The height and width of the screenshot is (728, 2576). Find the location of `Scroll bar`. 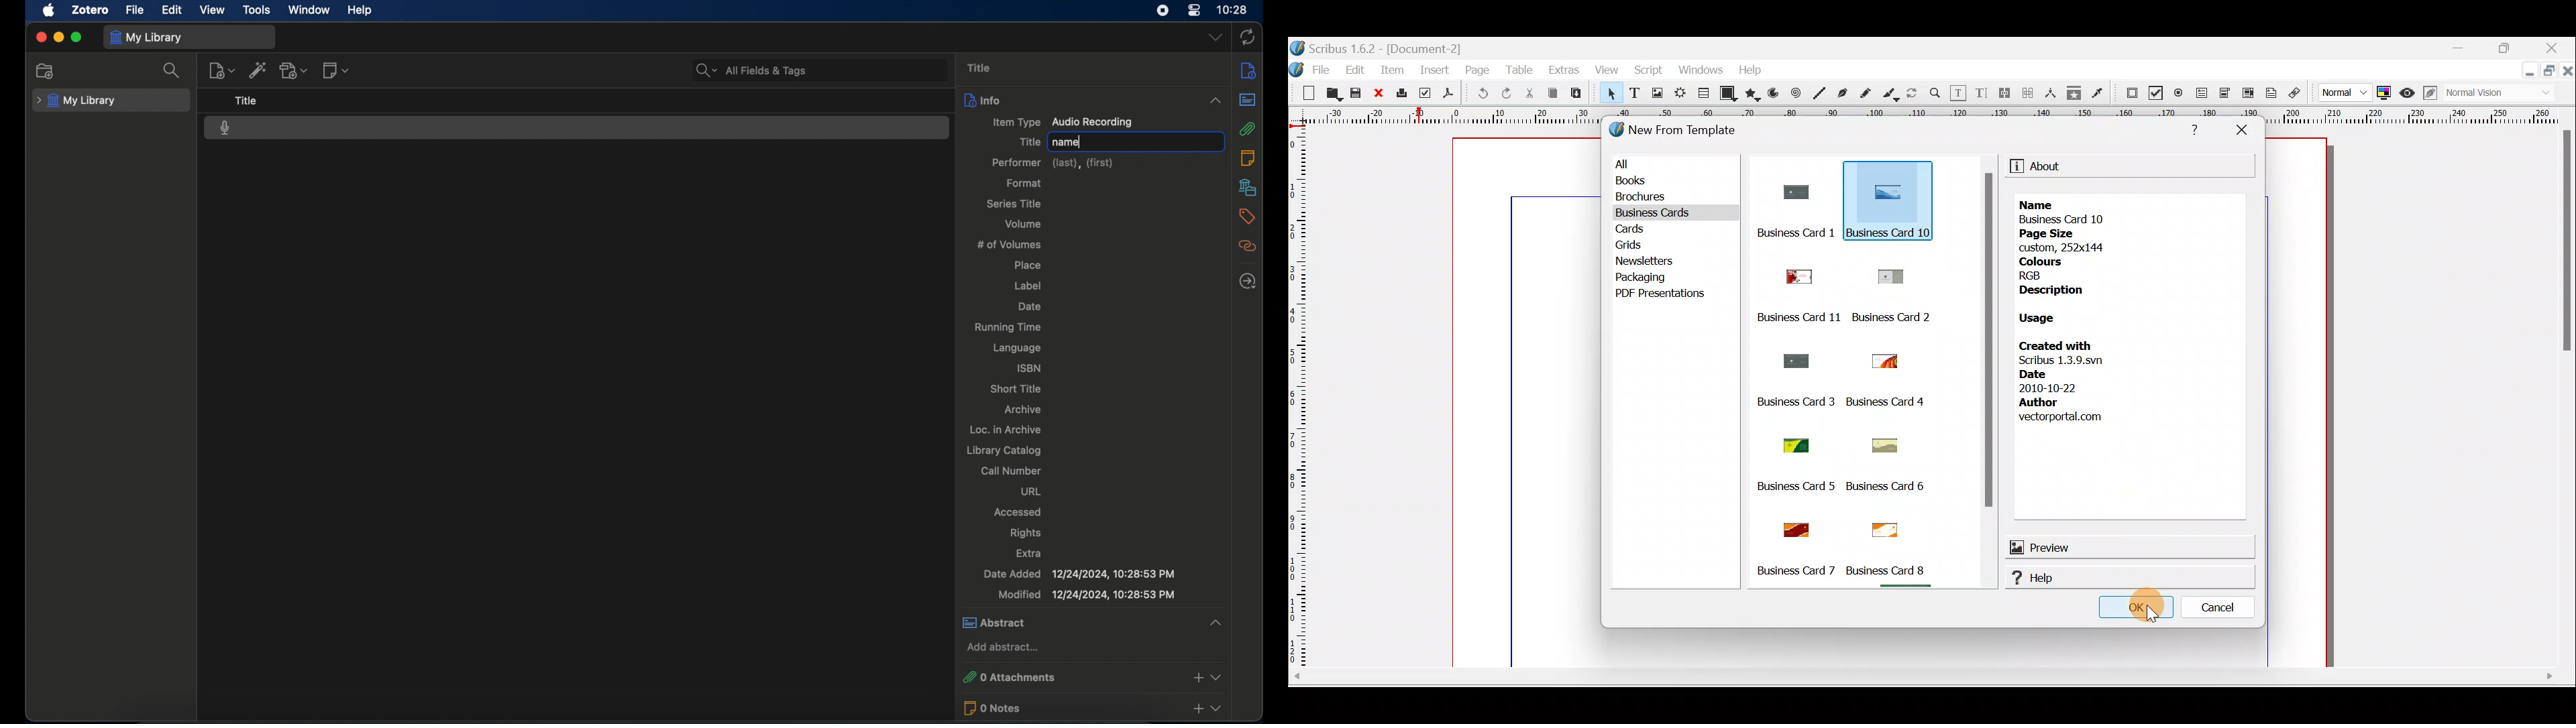

Scroll bar is located at coordinates (1858, 589).